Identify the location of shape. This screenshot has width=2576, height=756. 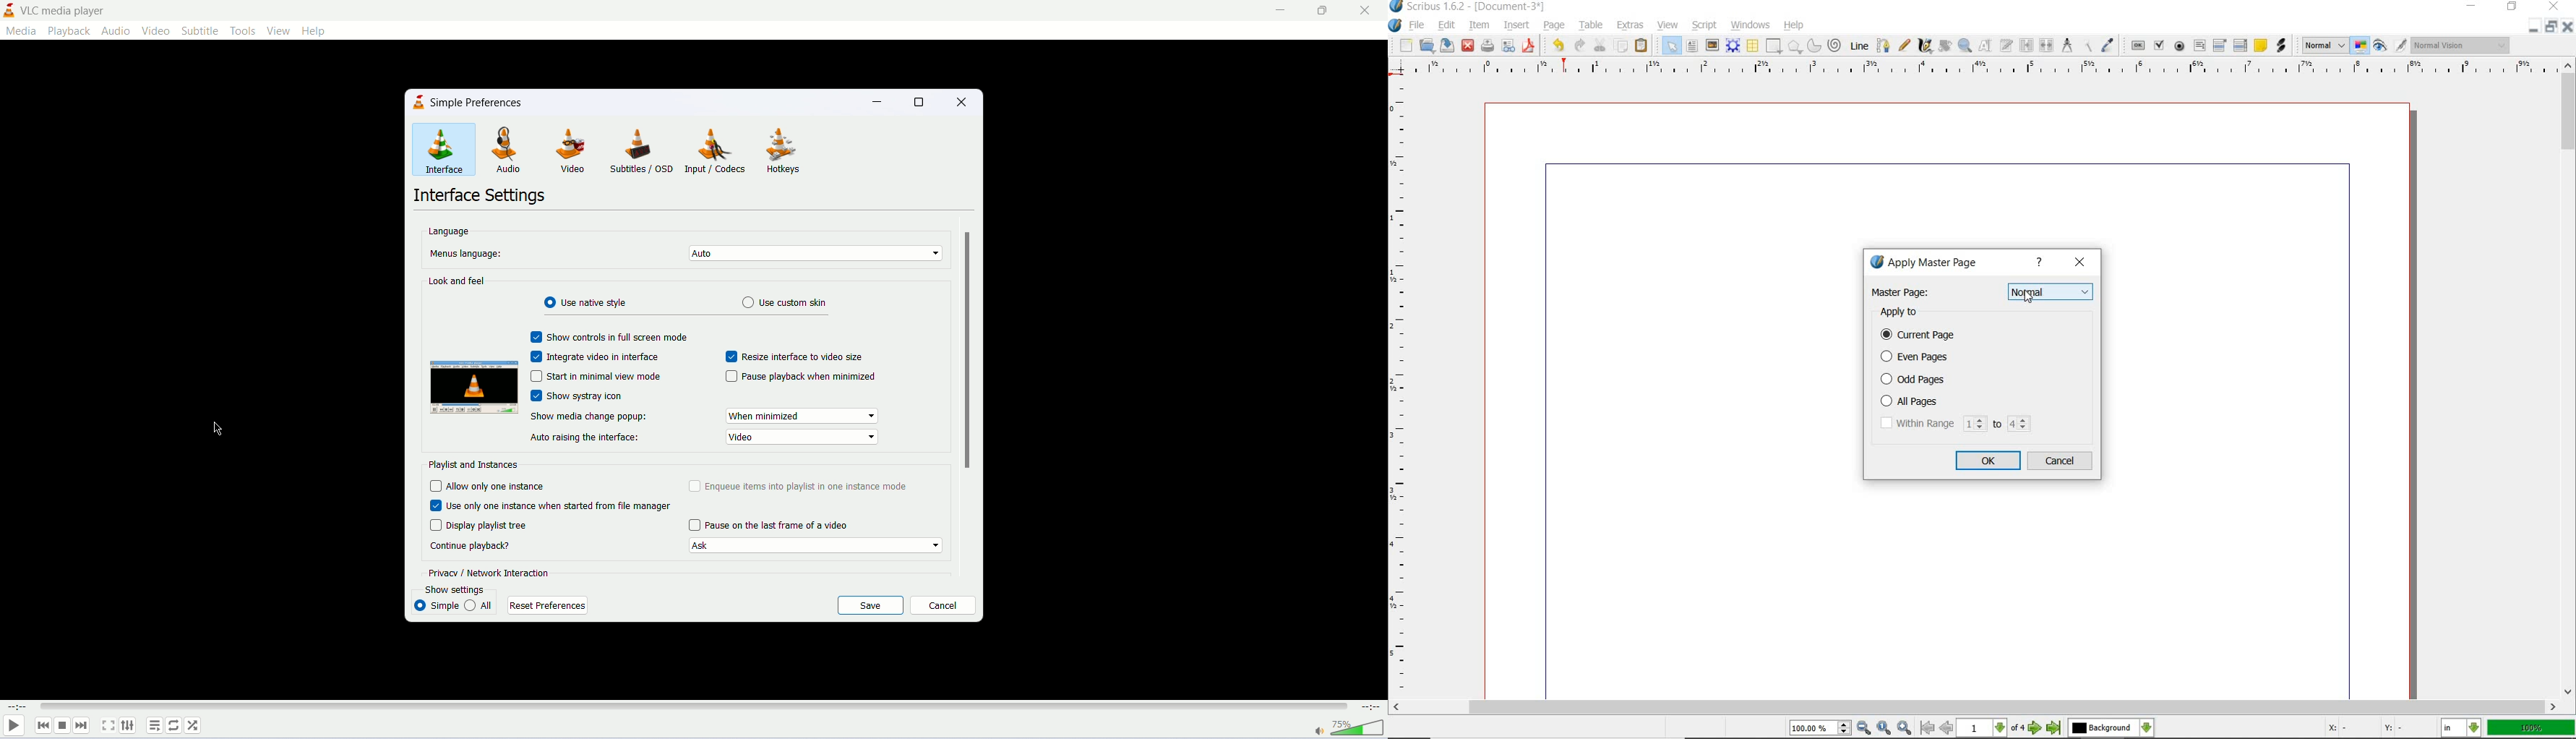
(1772, 47).